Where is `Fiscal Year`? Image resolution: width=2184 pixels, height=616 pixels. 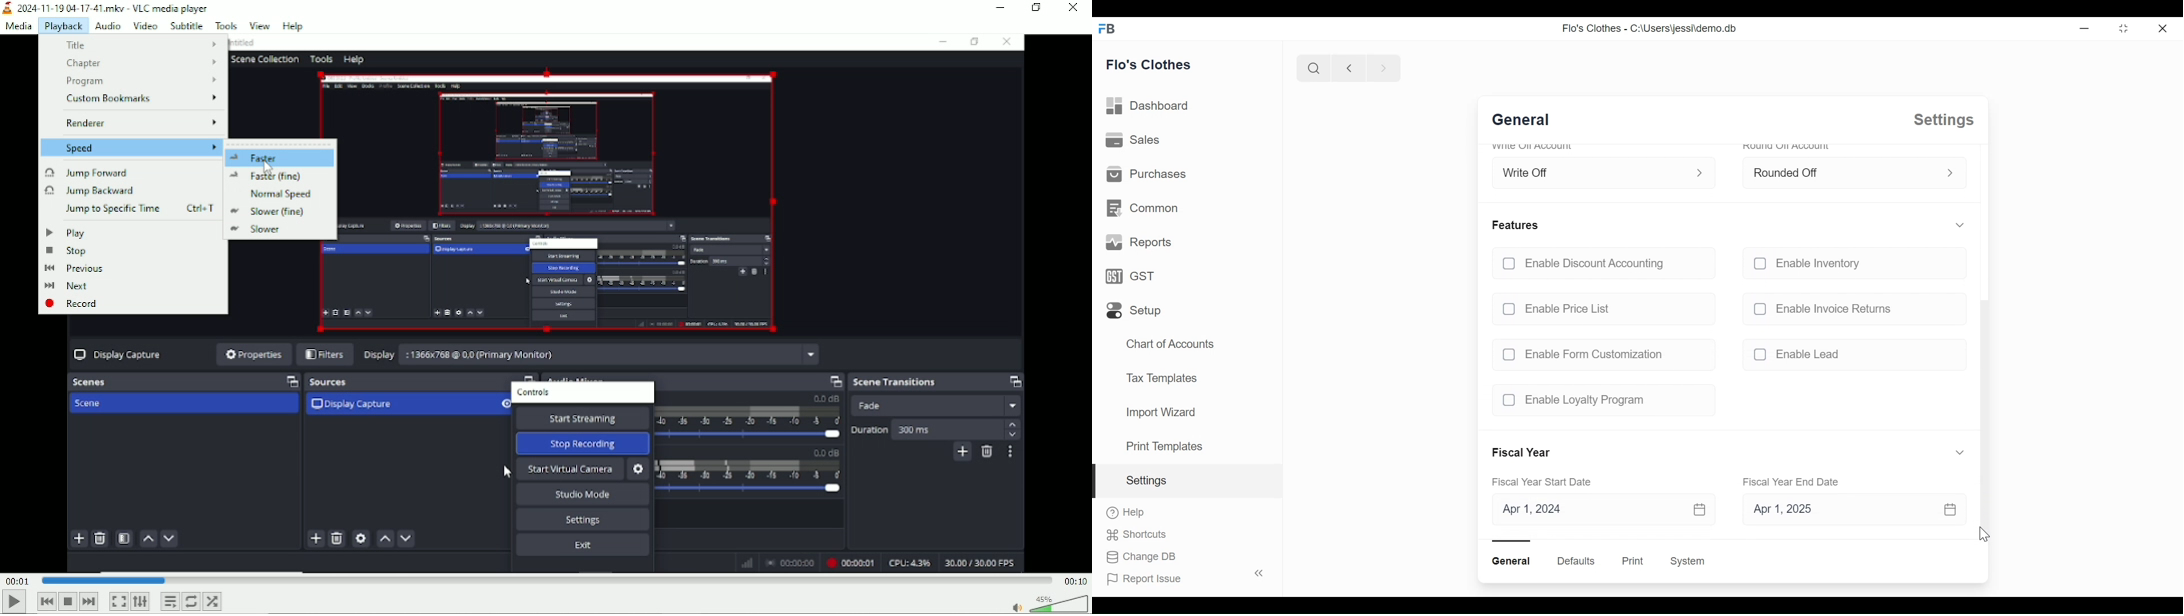 Fiscal Year is located at coordinates (1524, 453).